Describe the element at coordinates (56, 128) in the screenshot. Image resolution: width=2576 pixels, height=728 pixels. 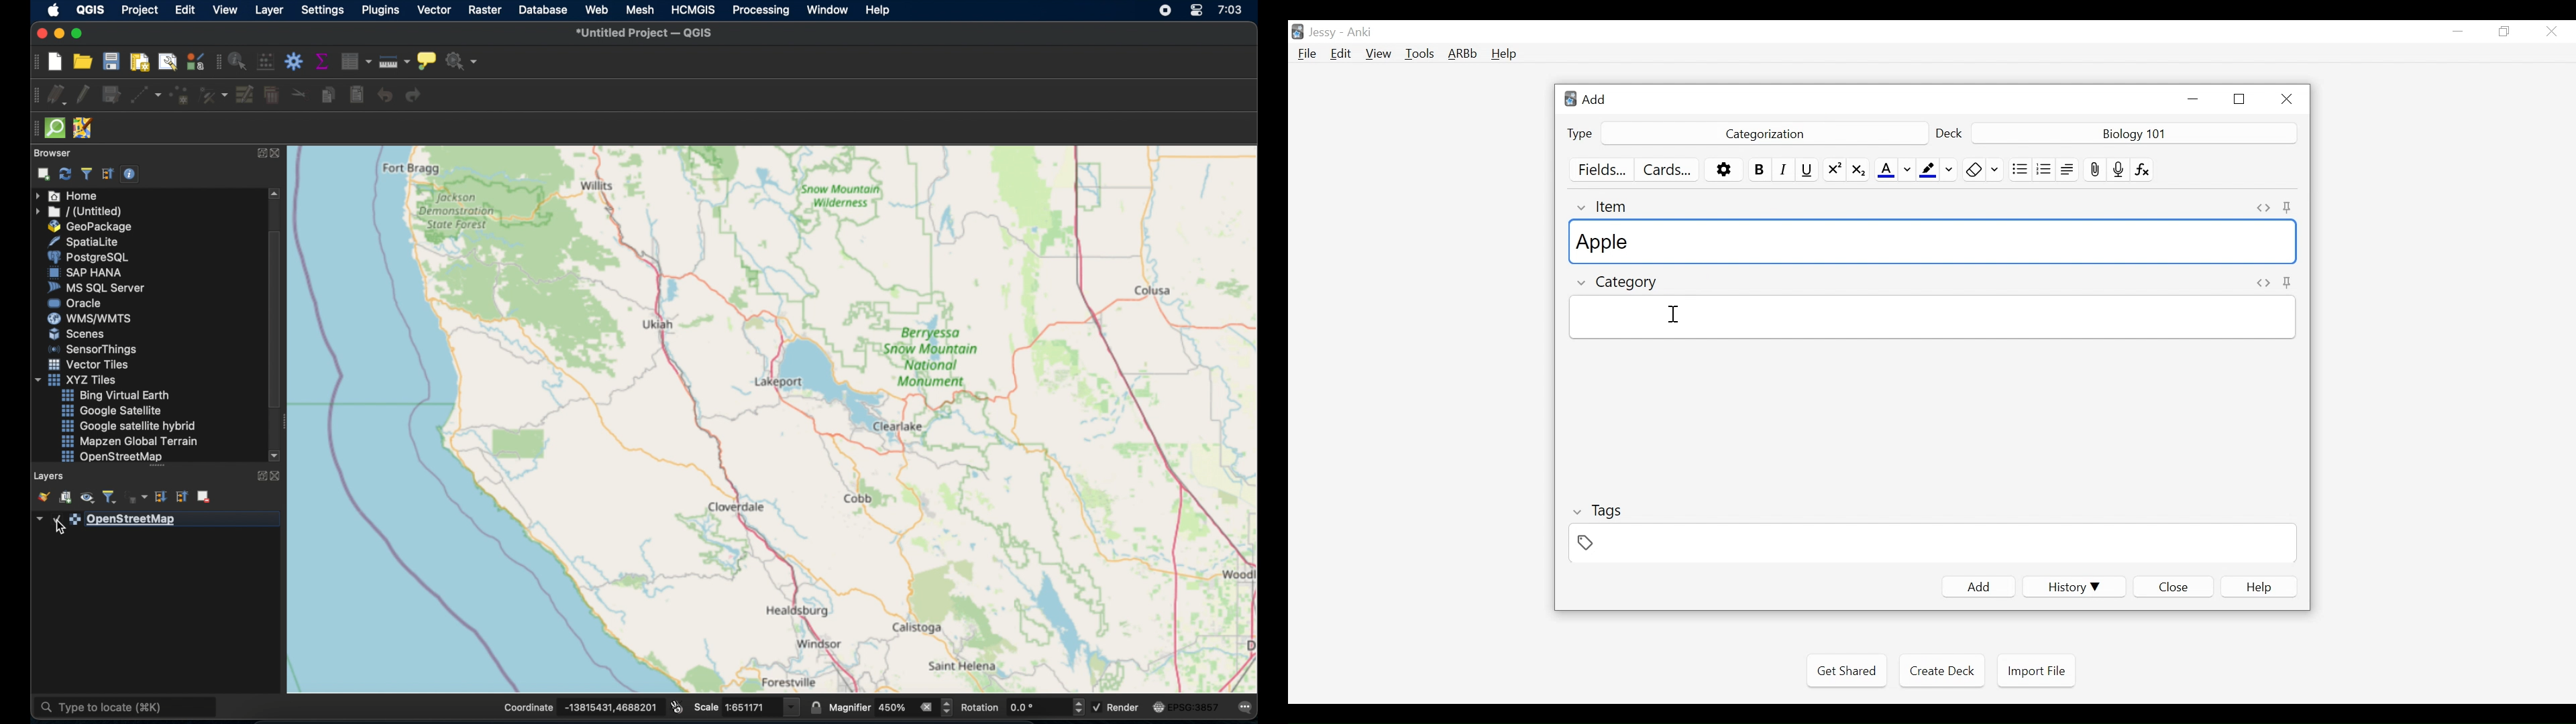
I see `quick som` at that location.